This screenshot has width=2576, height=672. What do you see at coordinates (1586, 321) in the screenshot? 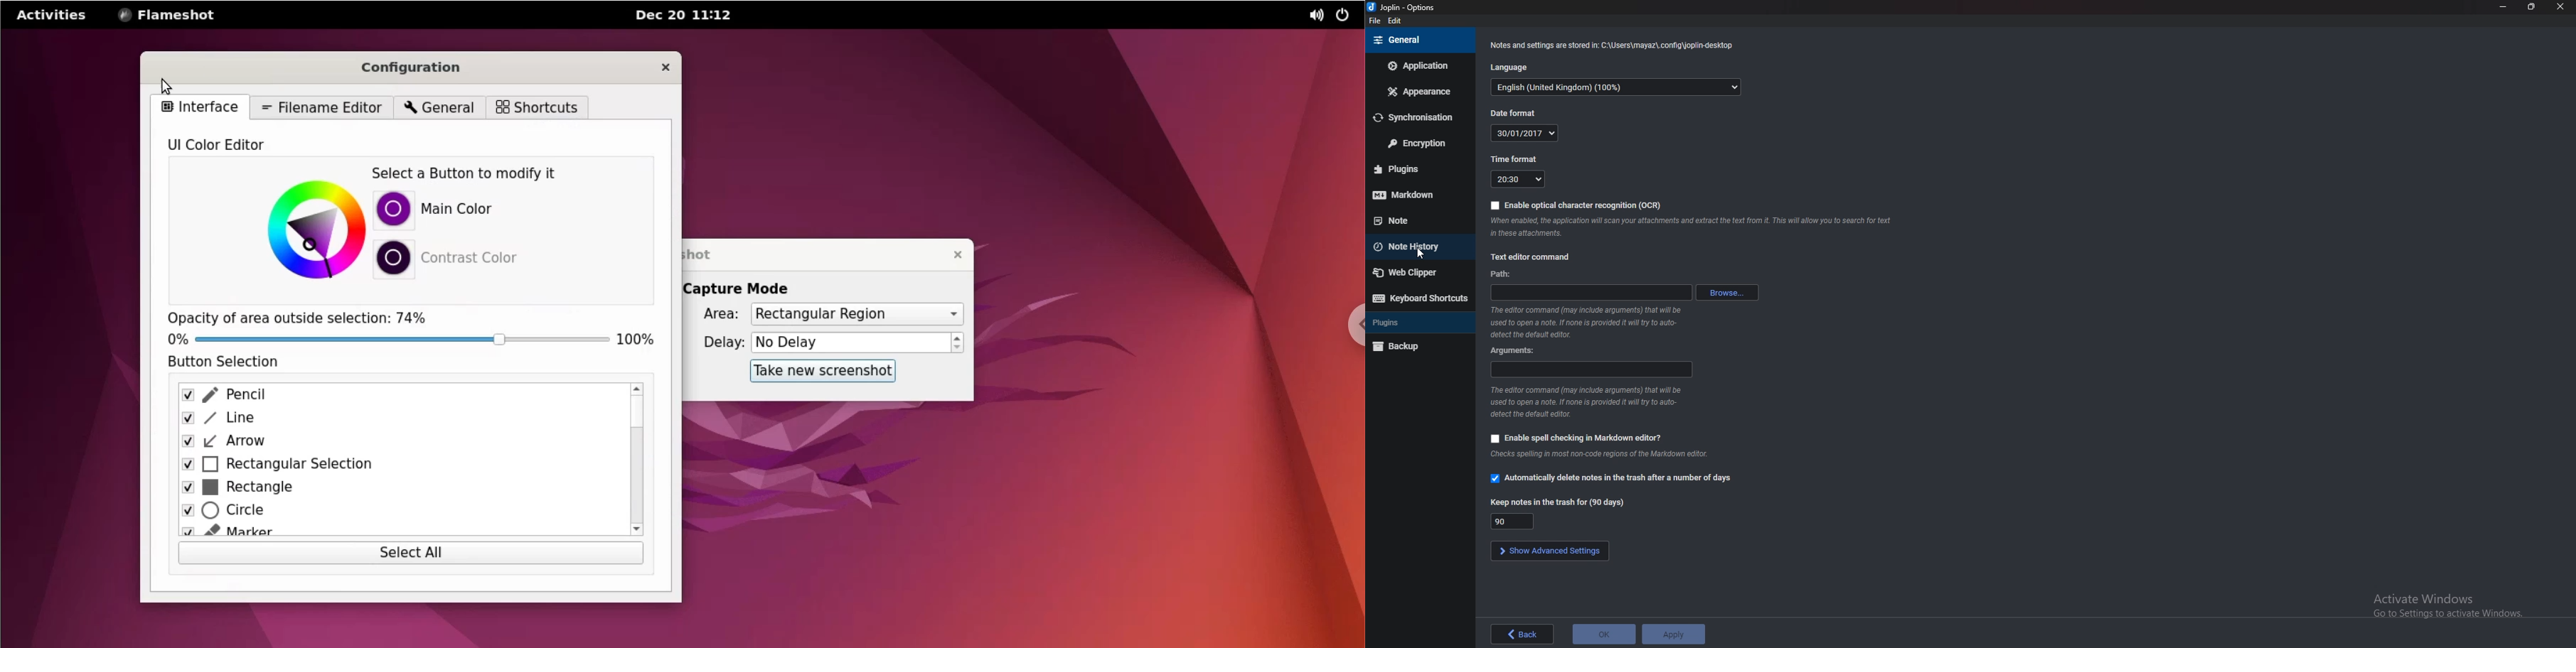
I see `Info` at bounding box center [1586, 321].